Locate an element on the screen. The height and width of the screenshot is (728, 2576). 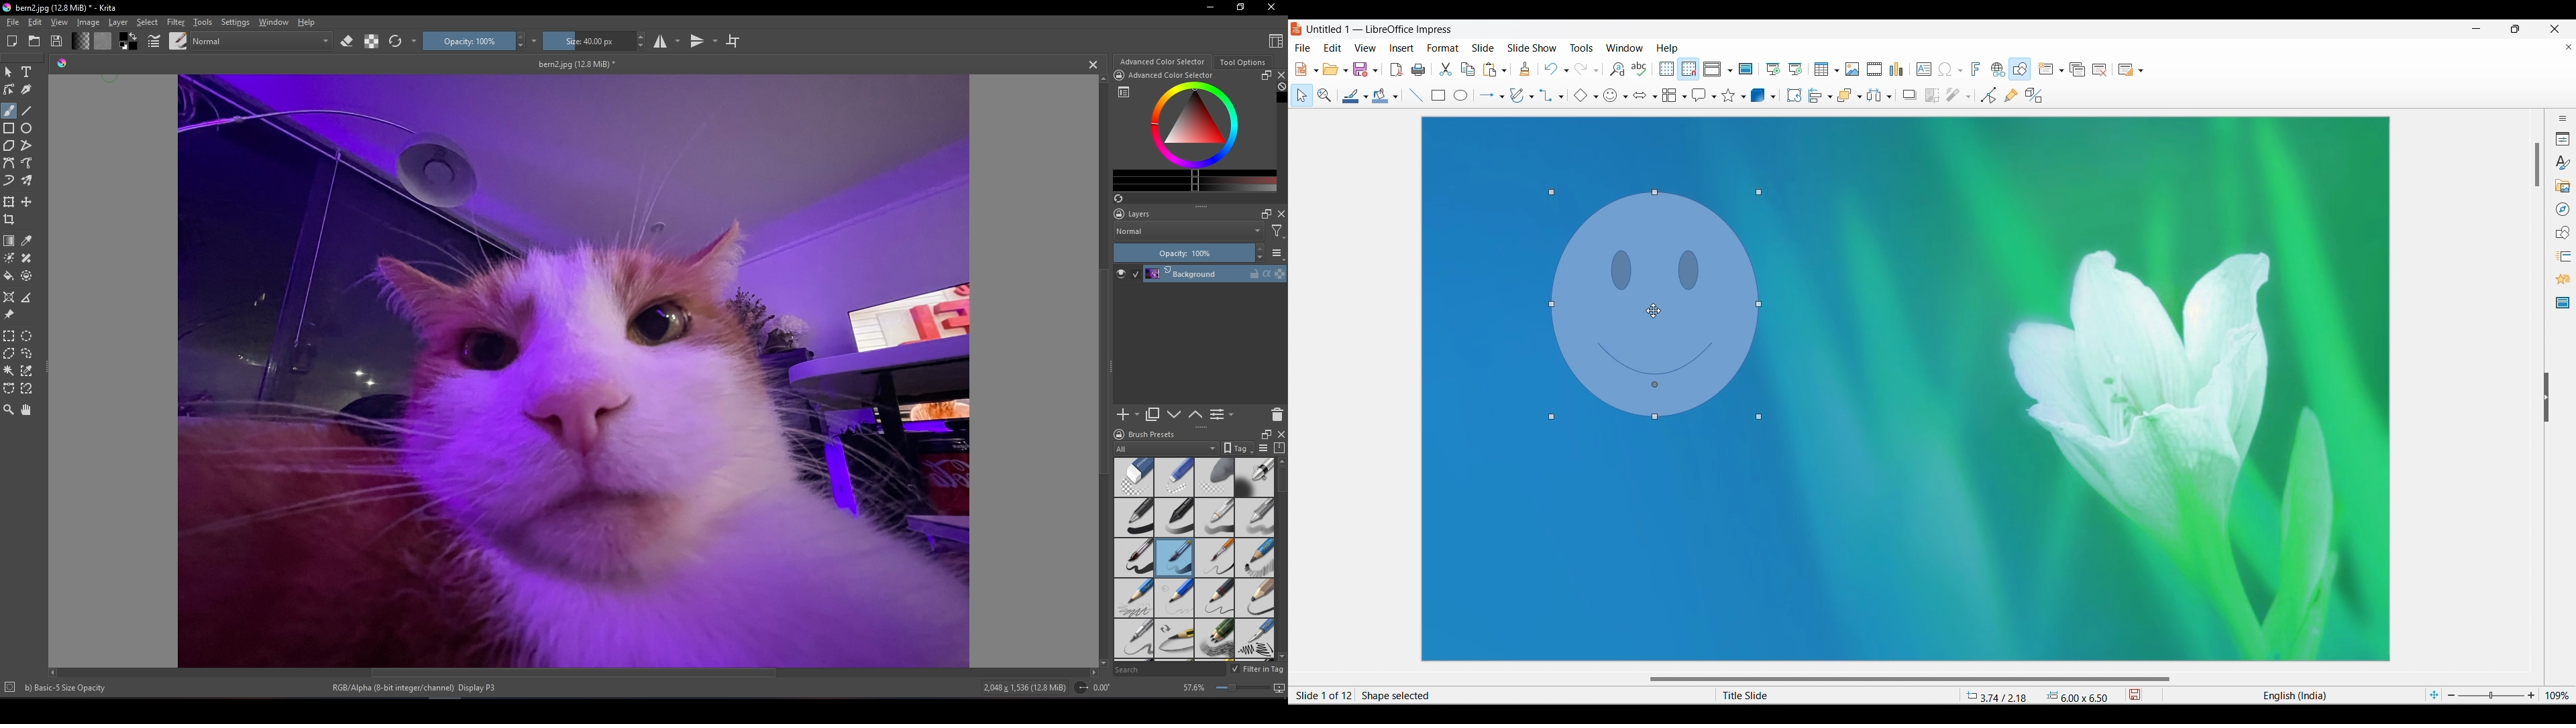
Rectangle is located at coordinates (1438, 96).